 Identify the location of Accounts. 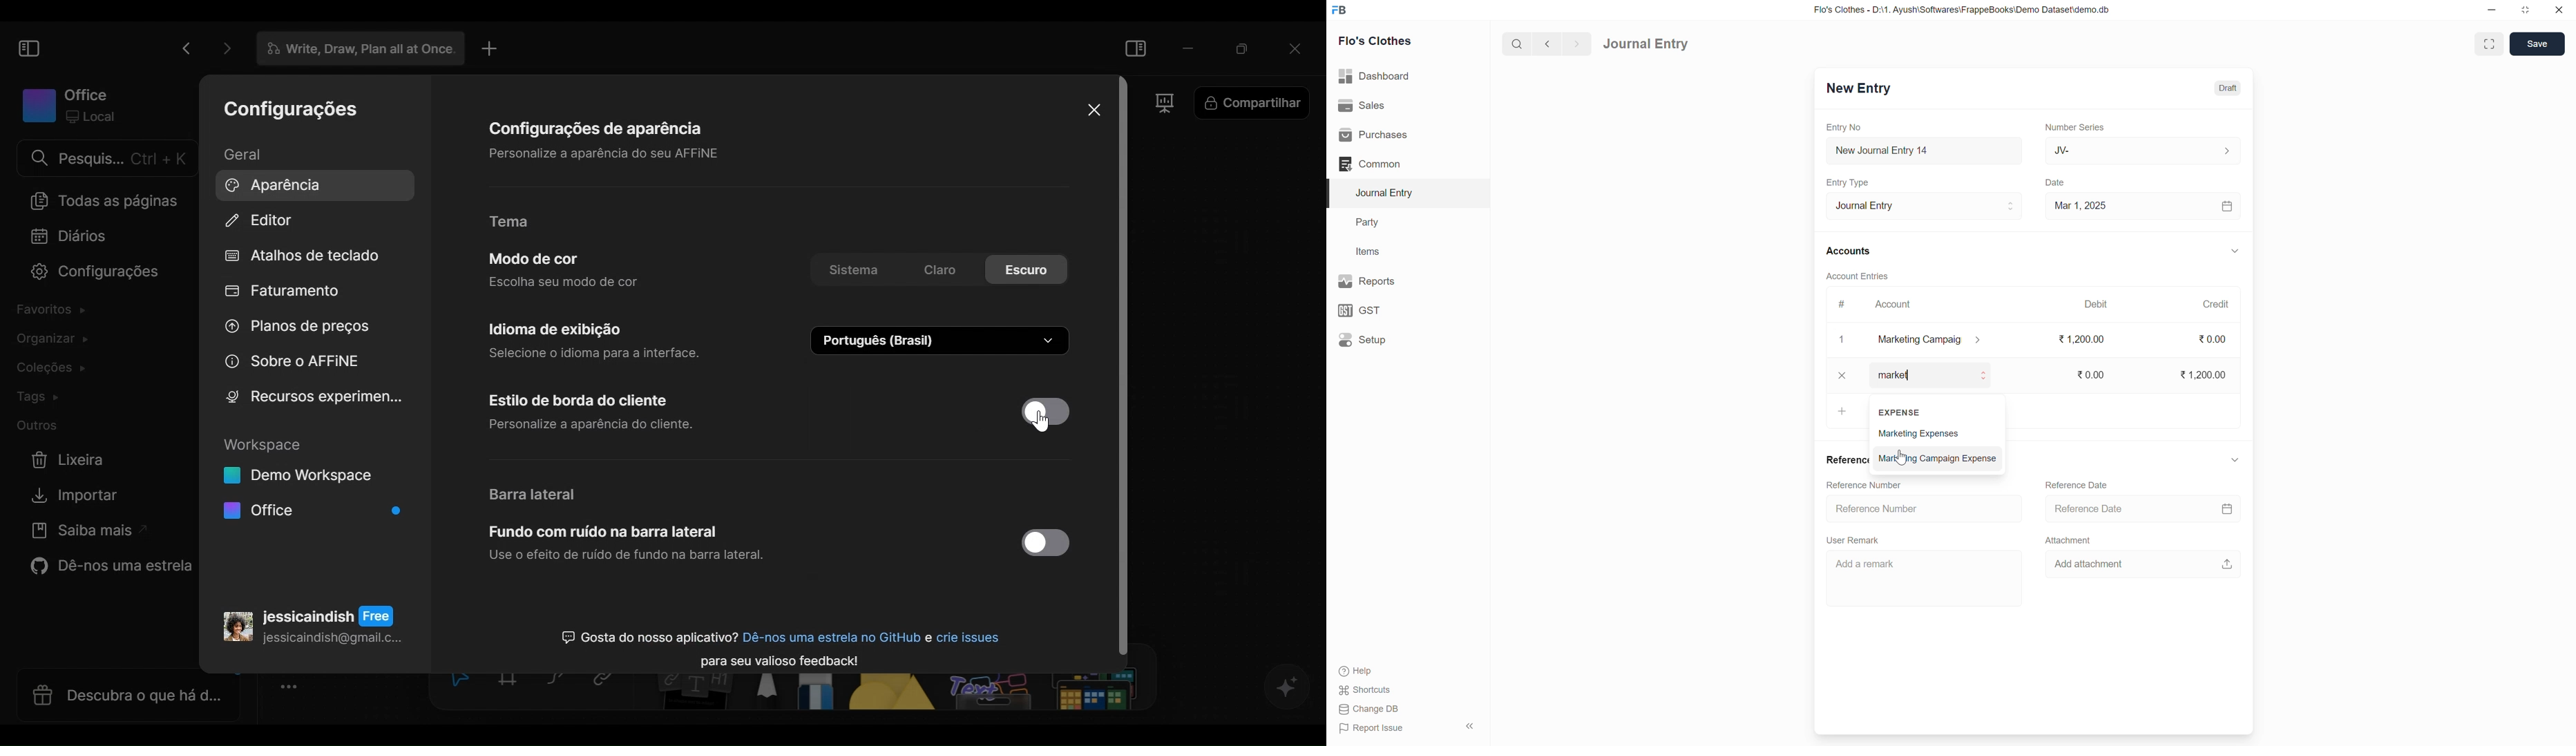
(1850, 249).